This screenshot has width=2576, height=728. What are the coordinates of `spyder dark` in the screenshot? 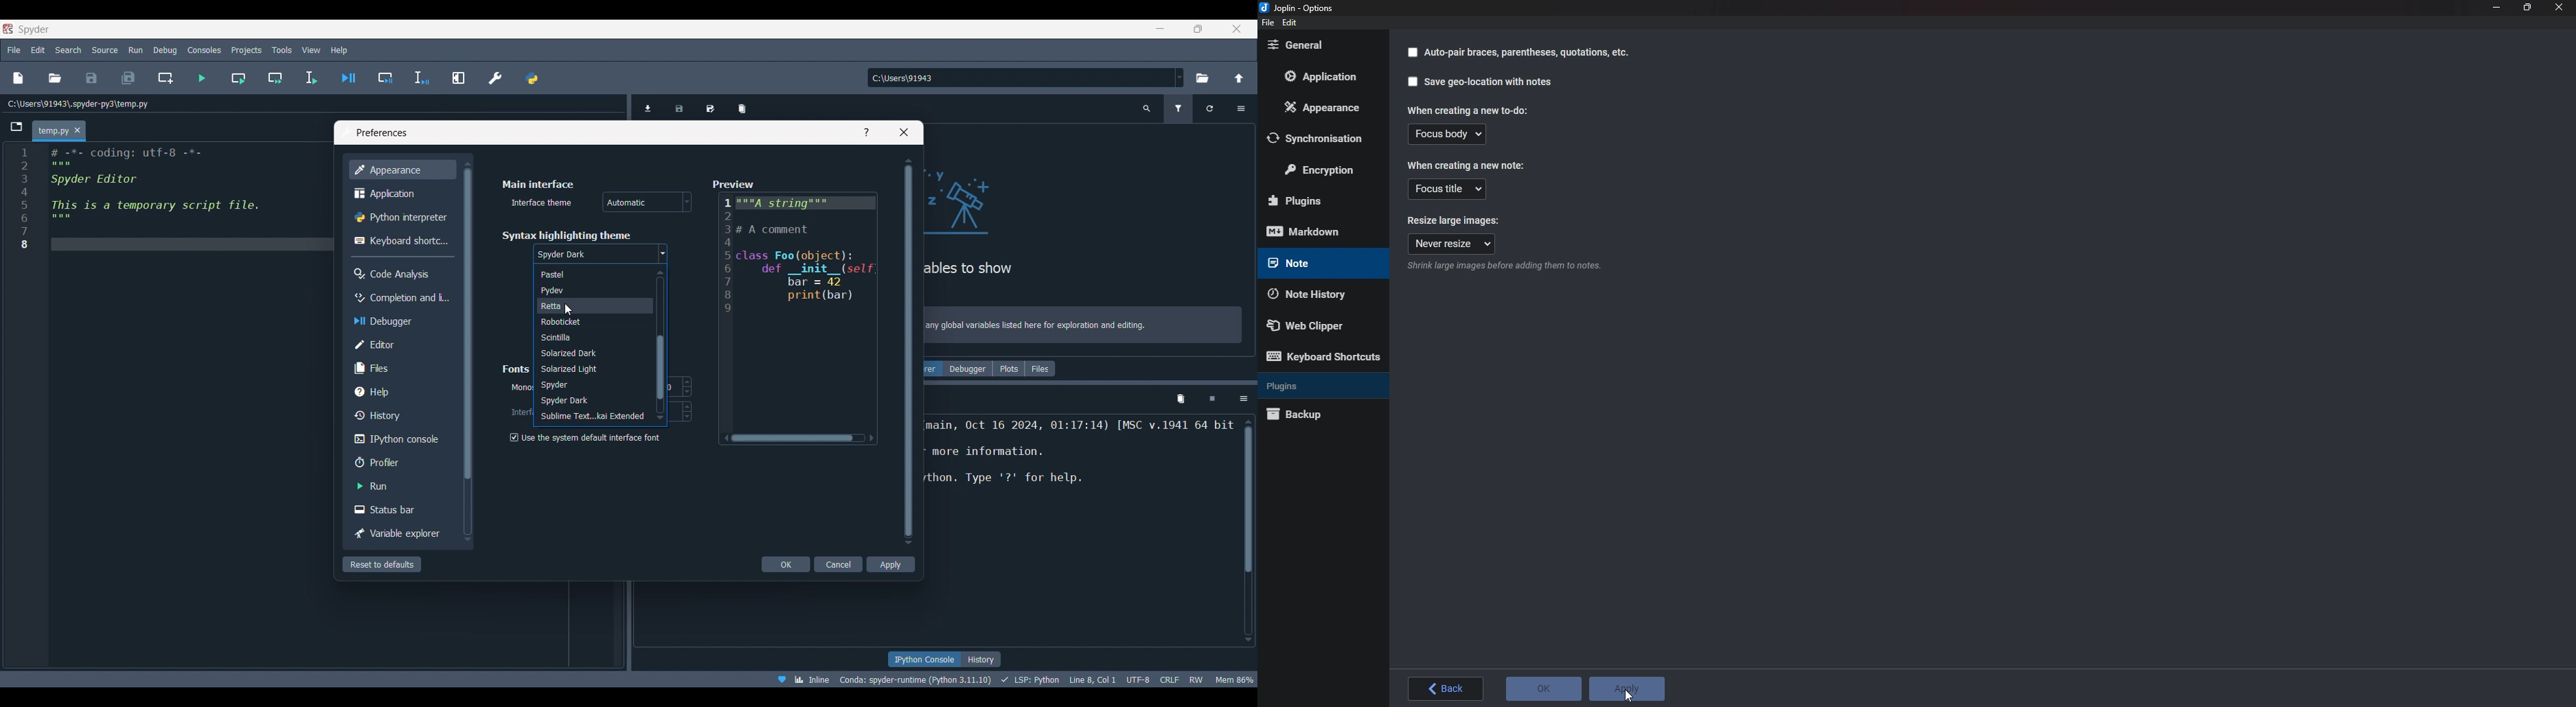 It's located at (589, 400).